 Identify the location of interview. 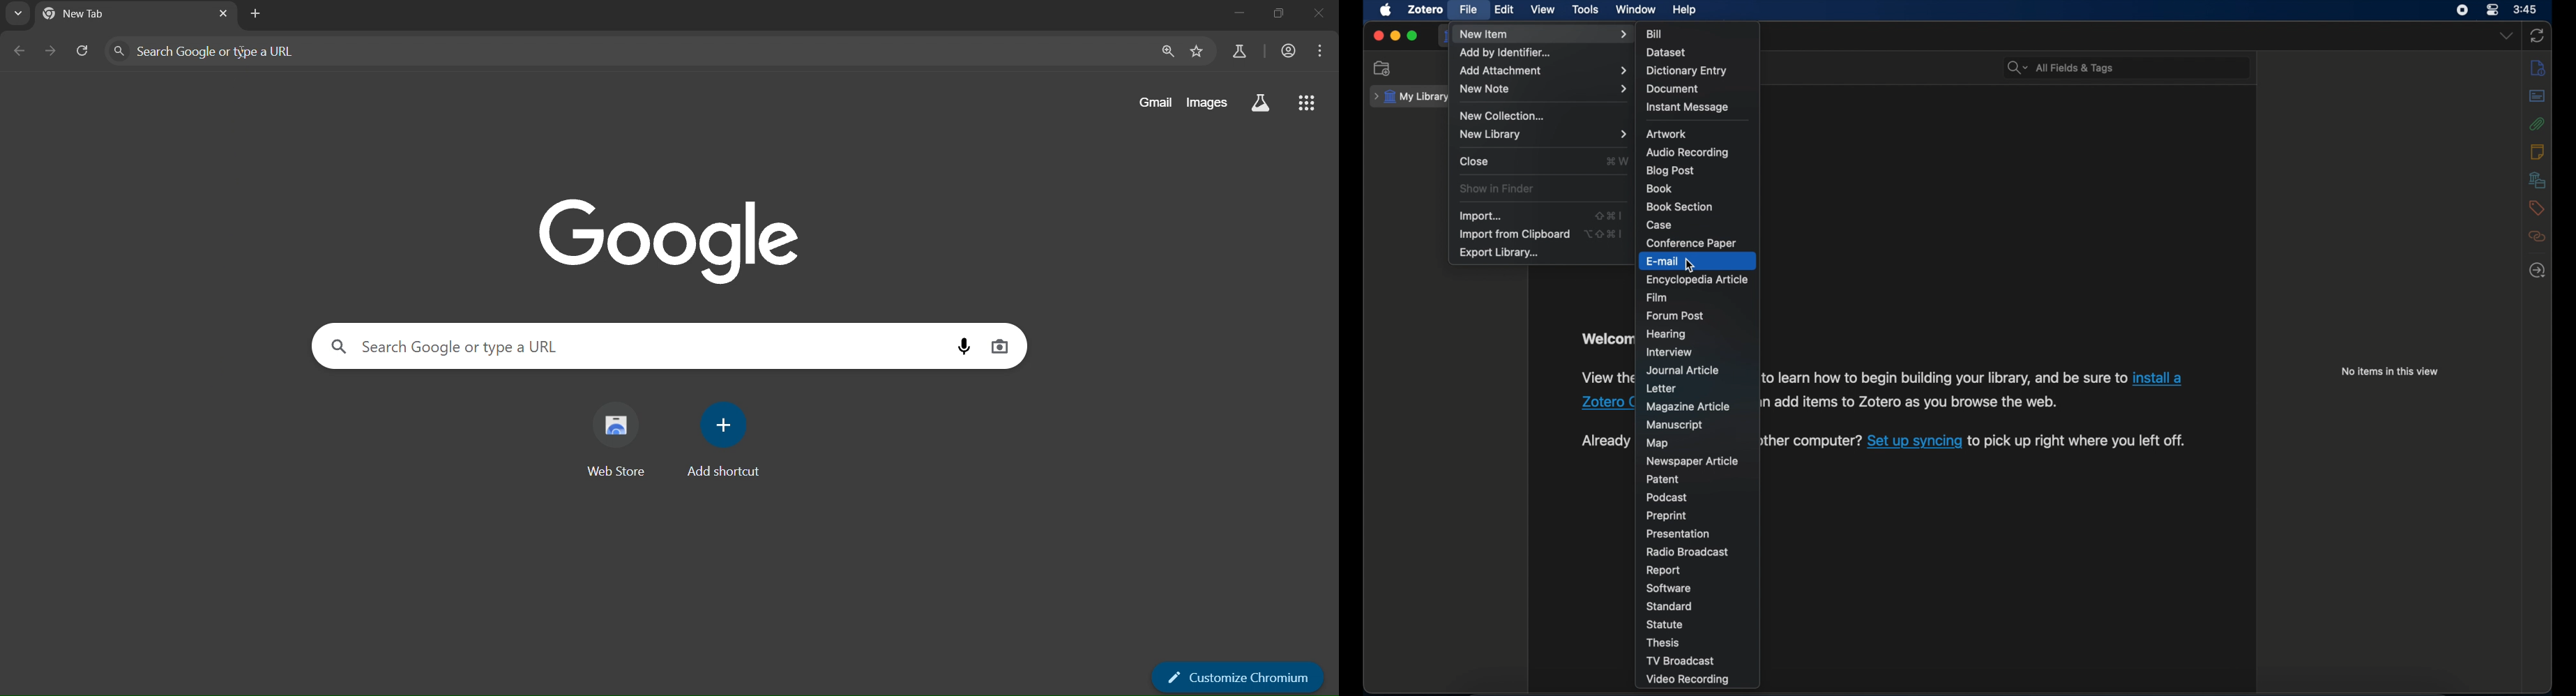
(1671, 353).